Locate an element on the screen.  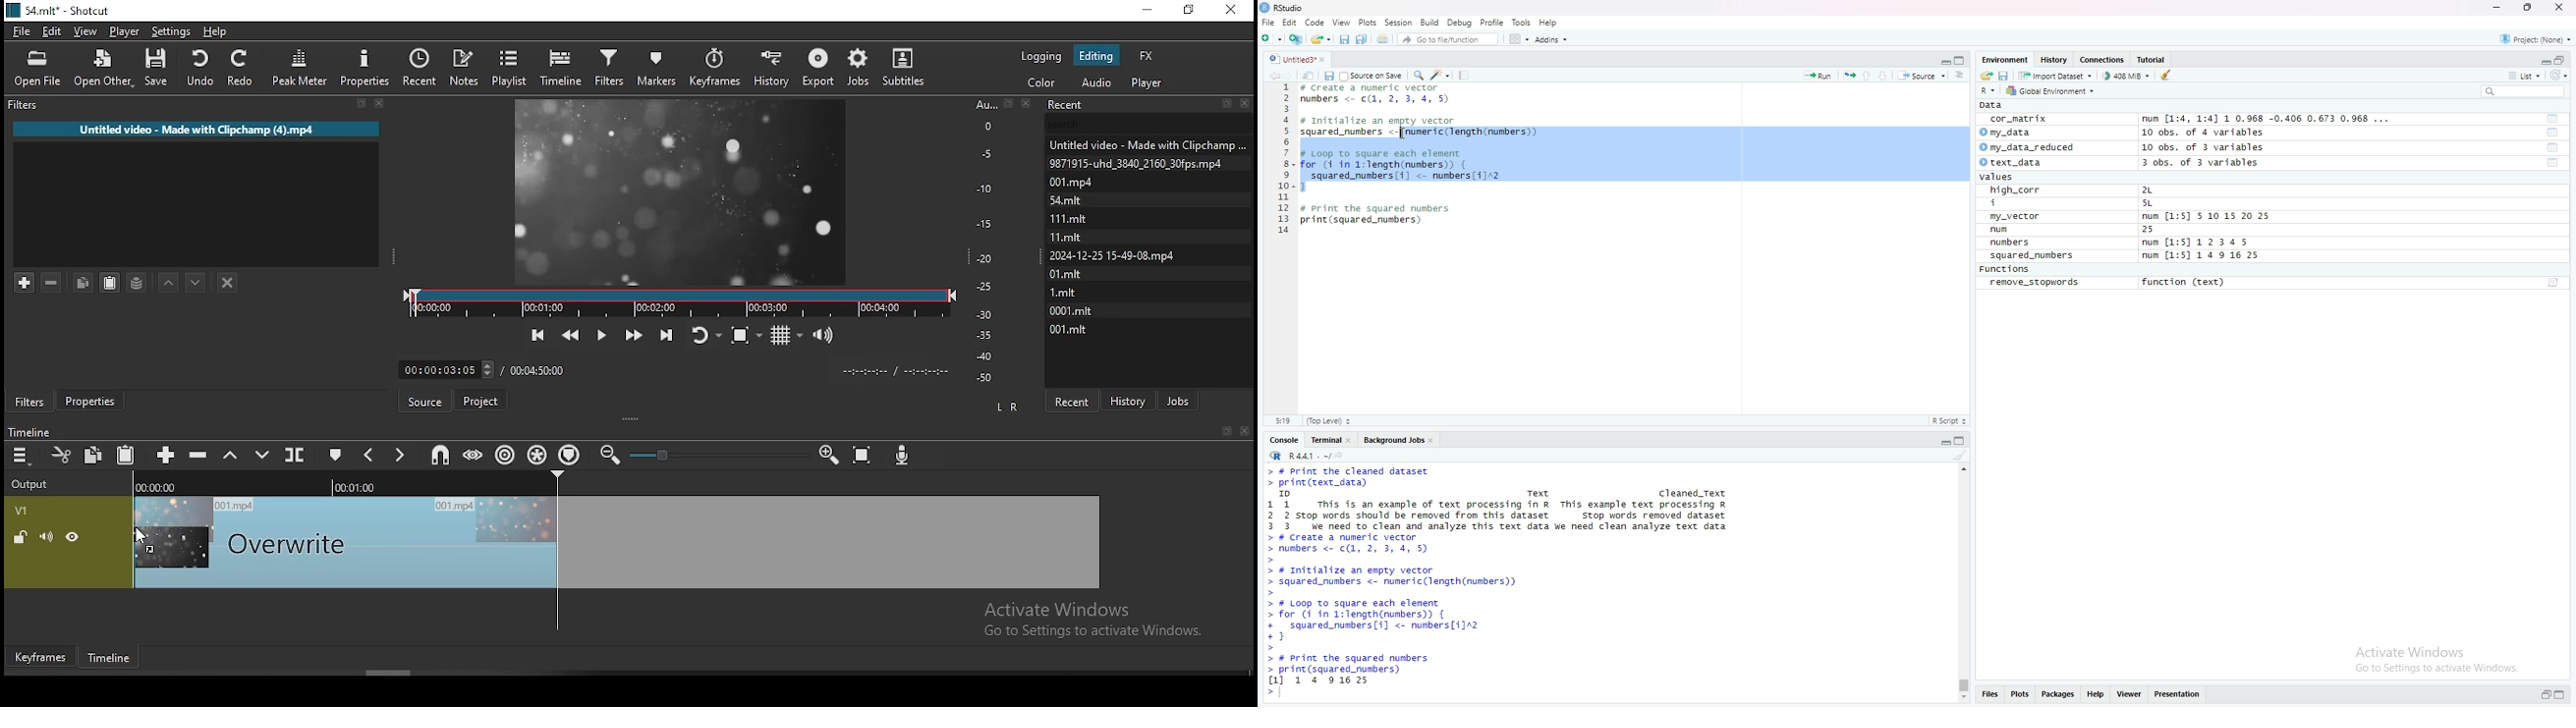
R Script is located at coordinates (1949, 420).